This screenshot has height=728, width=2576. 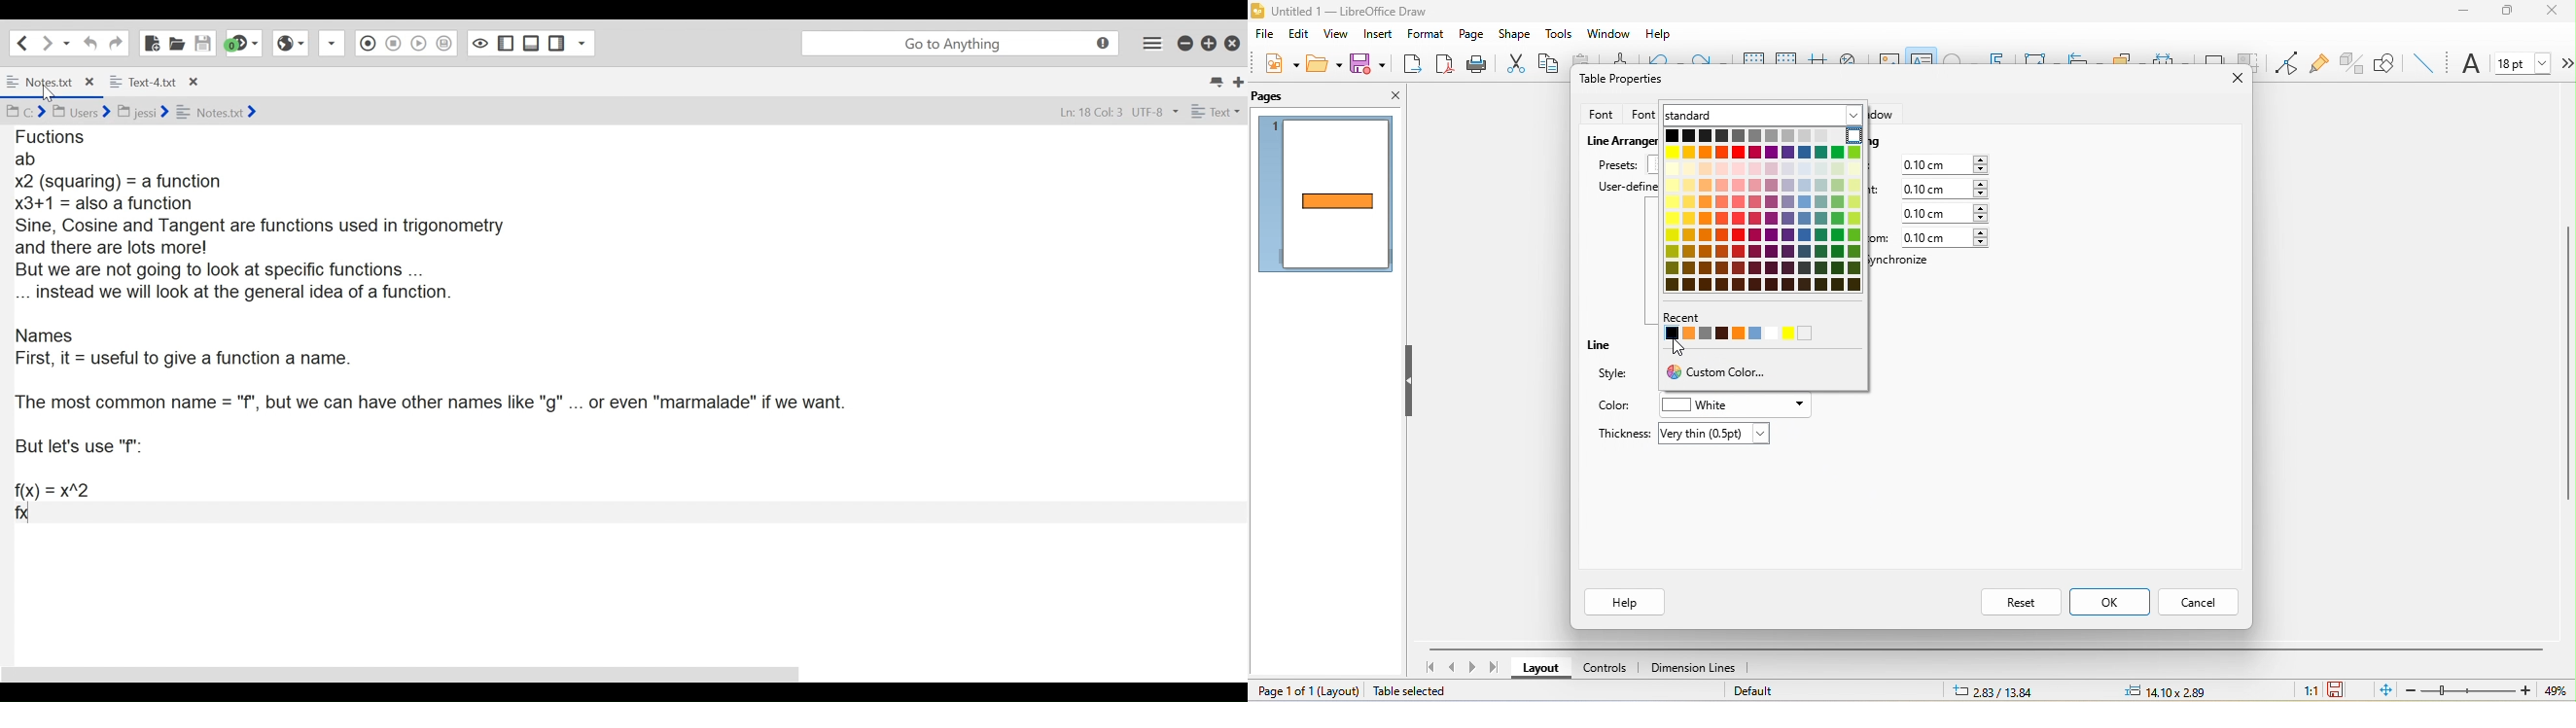 What do you see at coordinates (1377, 36) in the screenshot?
I see `insert` at bounding box center [1377, 36].